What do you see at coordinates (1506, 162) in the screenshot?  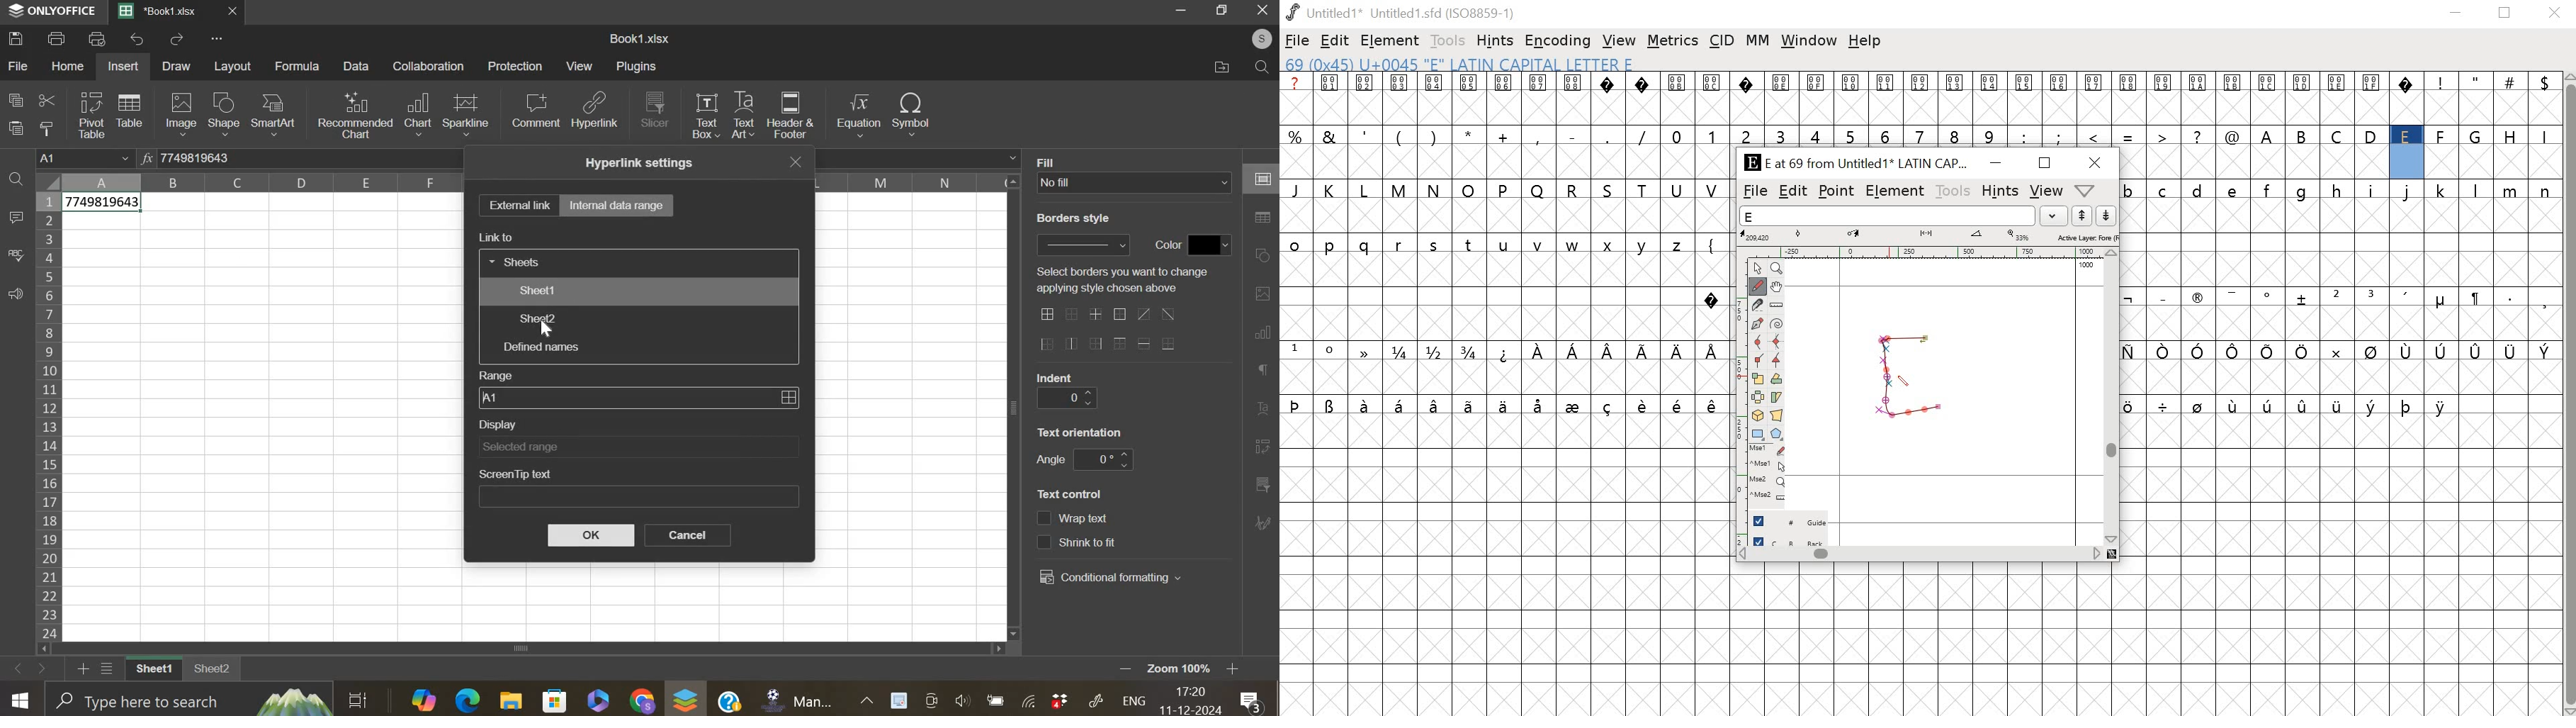 I see `empty cells` at bounding box center [1506, 162].